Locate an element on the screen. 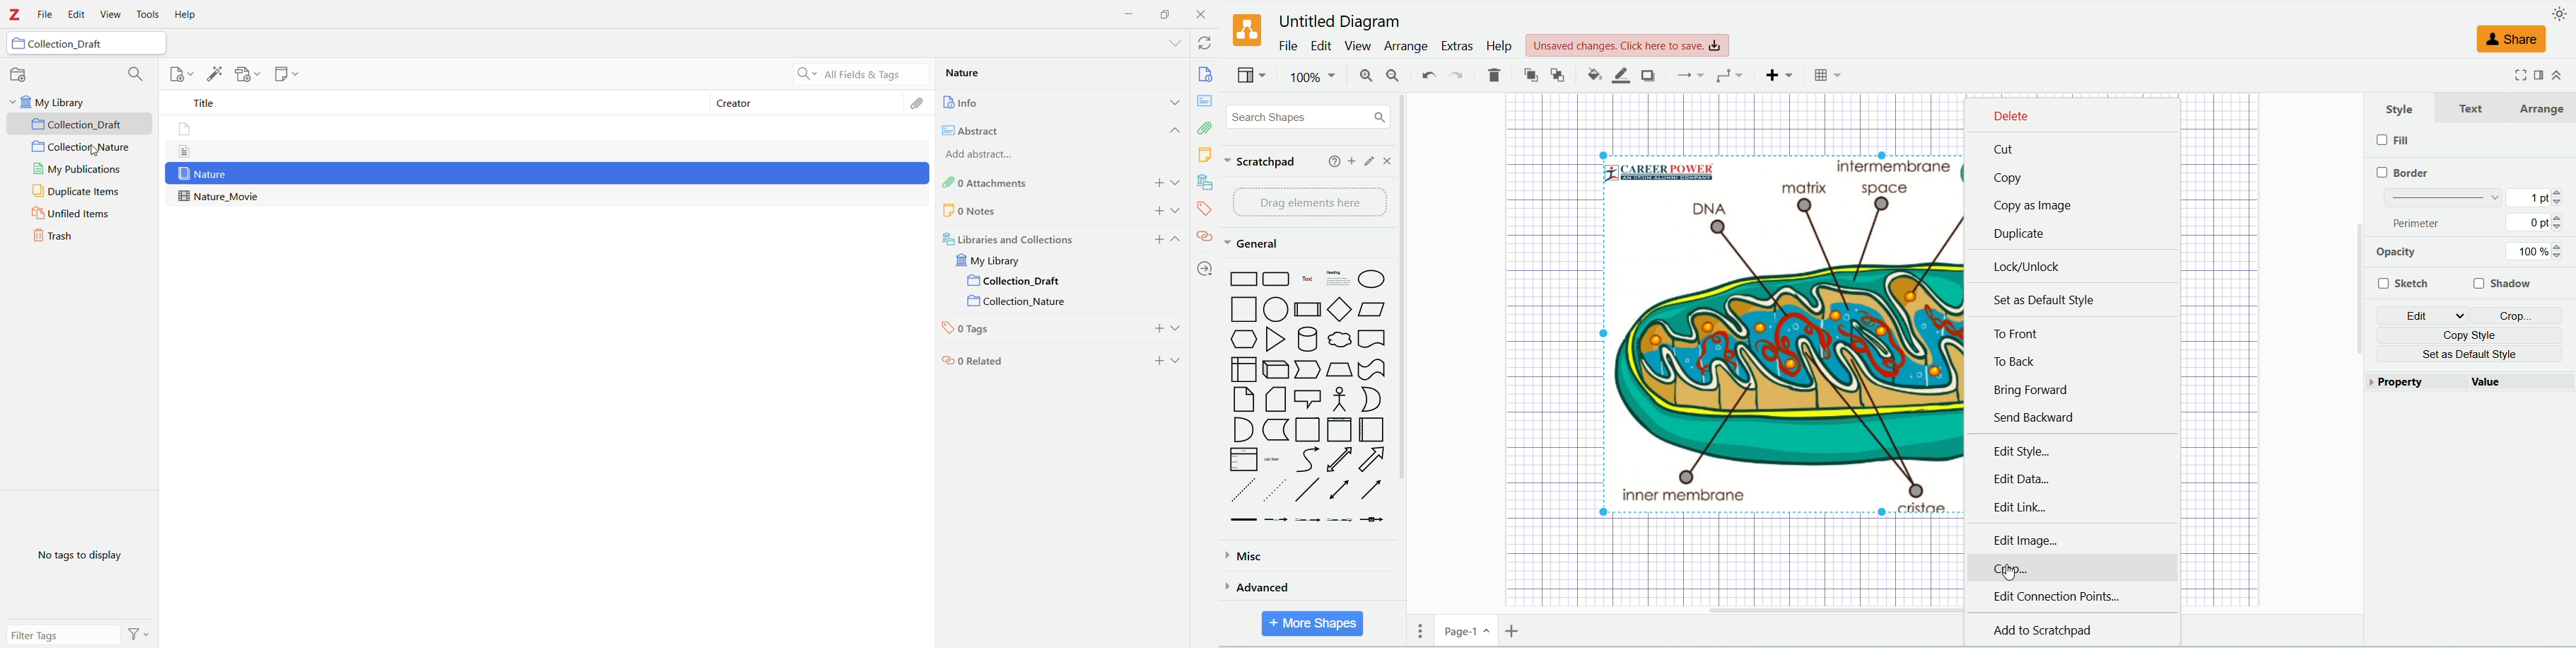 The width and height of the screenshot is (2576, 672). Dashed Line is located at coordinates (1243, 491).